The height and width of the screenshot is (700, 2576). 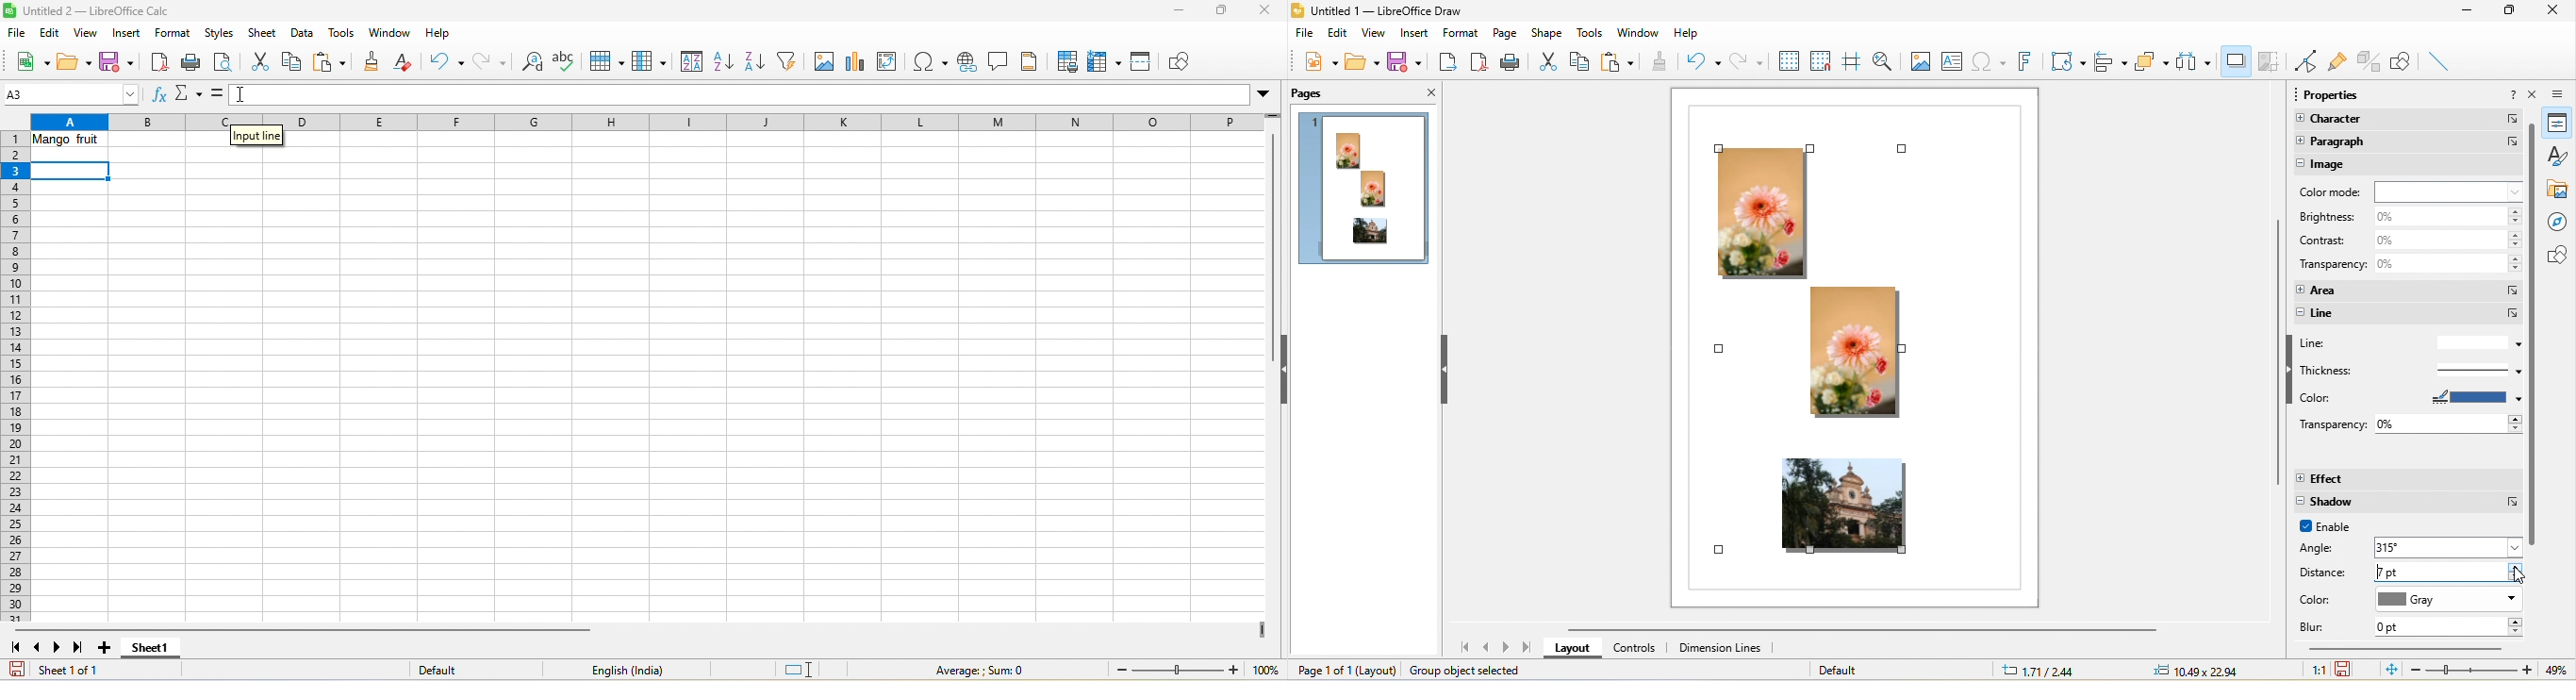 What do you see at coordinates (162, 98) in the screenshot?
I see `function wizard` at bounding box center [162, 98].